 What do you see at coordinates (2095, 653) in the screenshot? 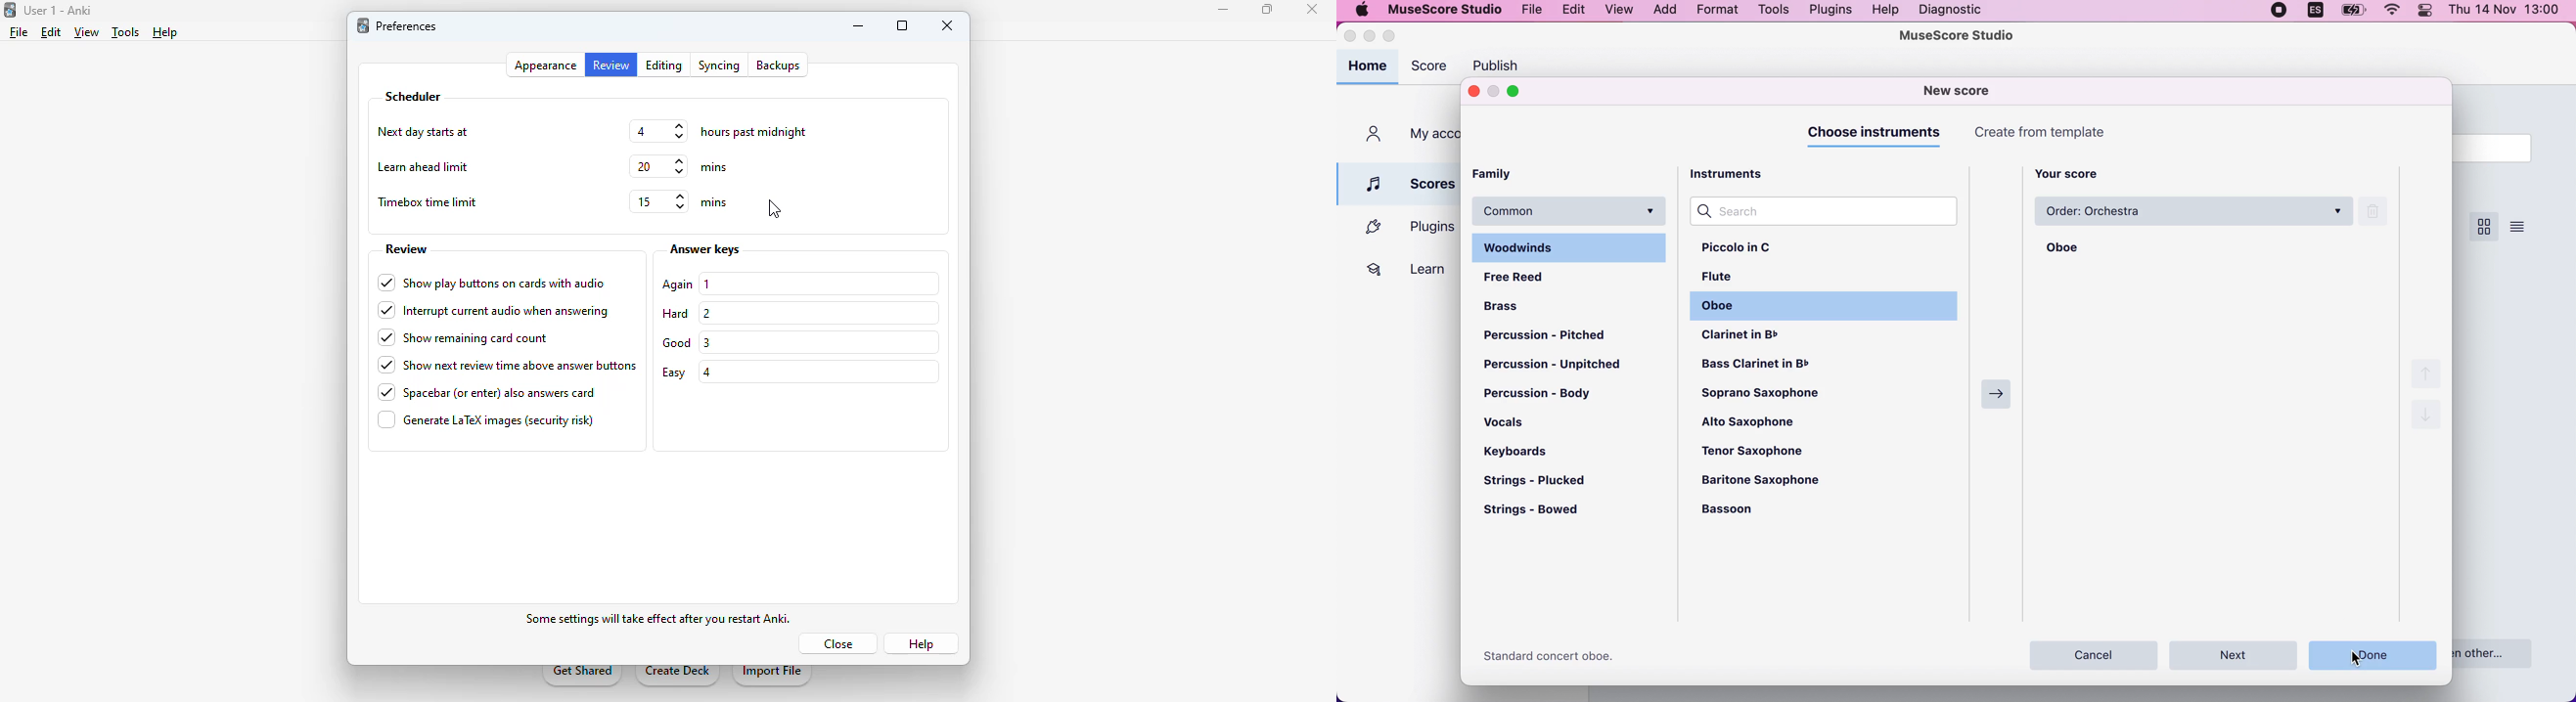
I see `cancel` at bounding box center [2095, 653].